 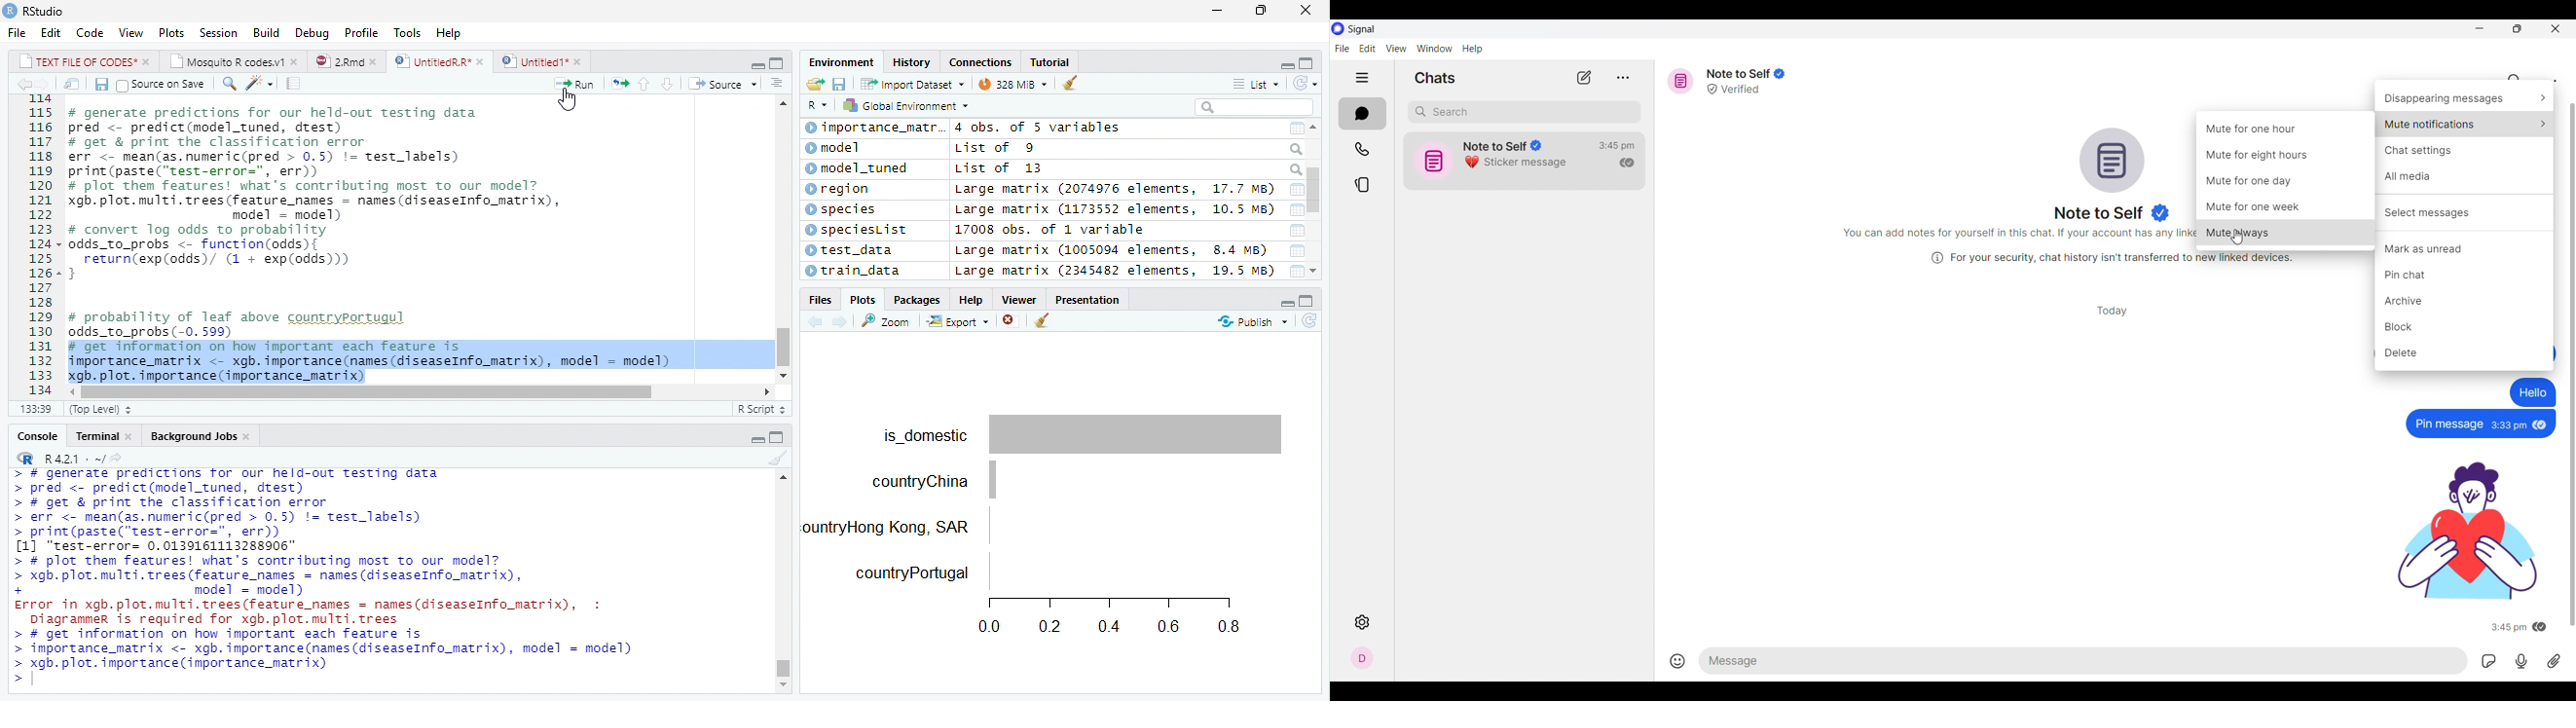 What do you see at coordinates (857, 232) in the screenshot?
I see `speciesList` at bounding box center [857, 232].